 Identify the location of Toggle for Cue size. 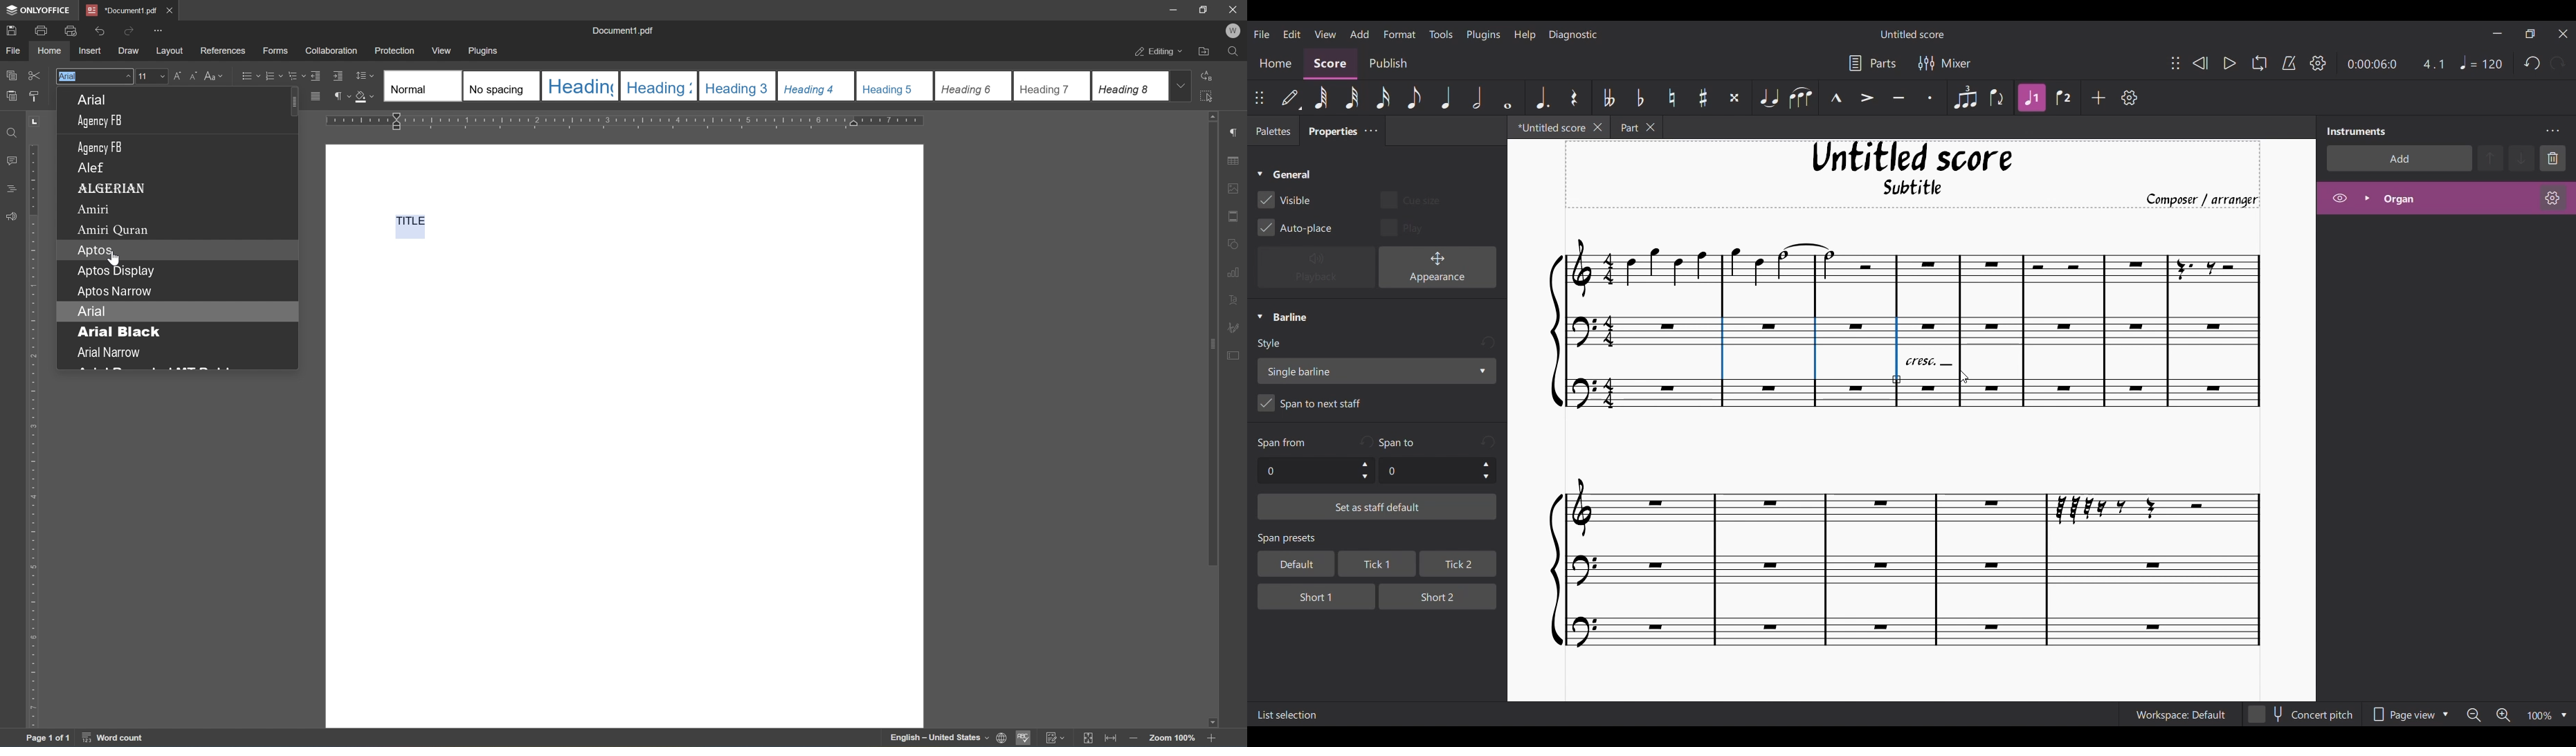
(1410, 199).